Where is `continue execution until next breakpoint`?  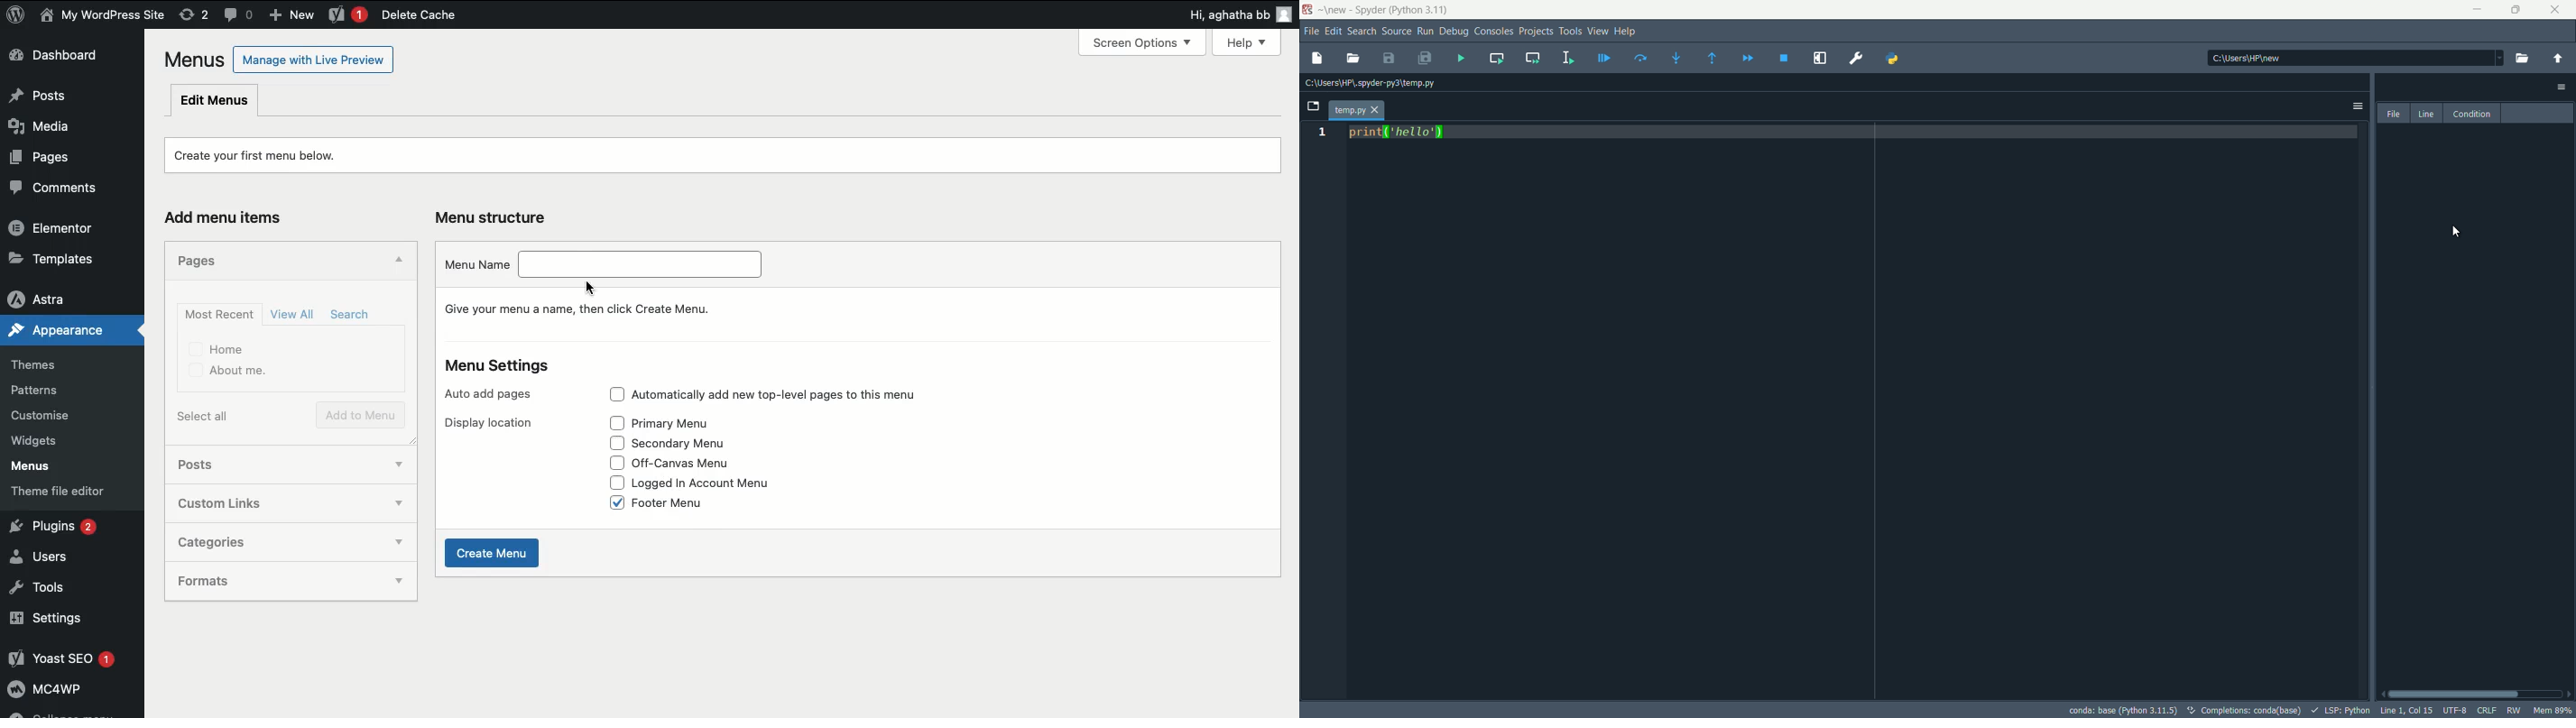
continue execution until next breakpoint is located at coordinates (1747, 59).